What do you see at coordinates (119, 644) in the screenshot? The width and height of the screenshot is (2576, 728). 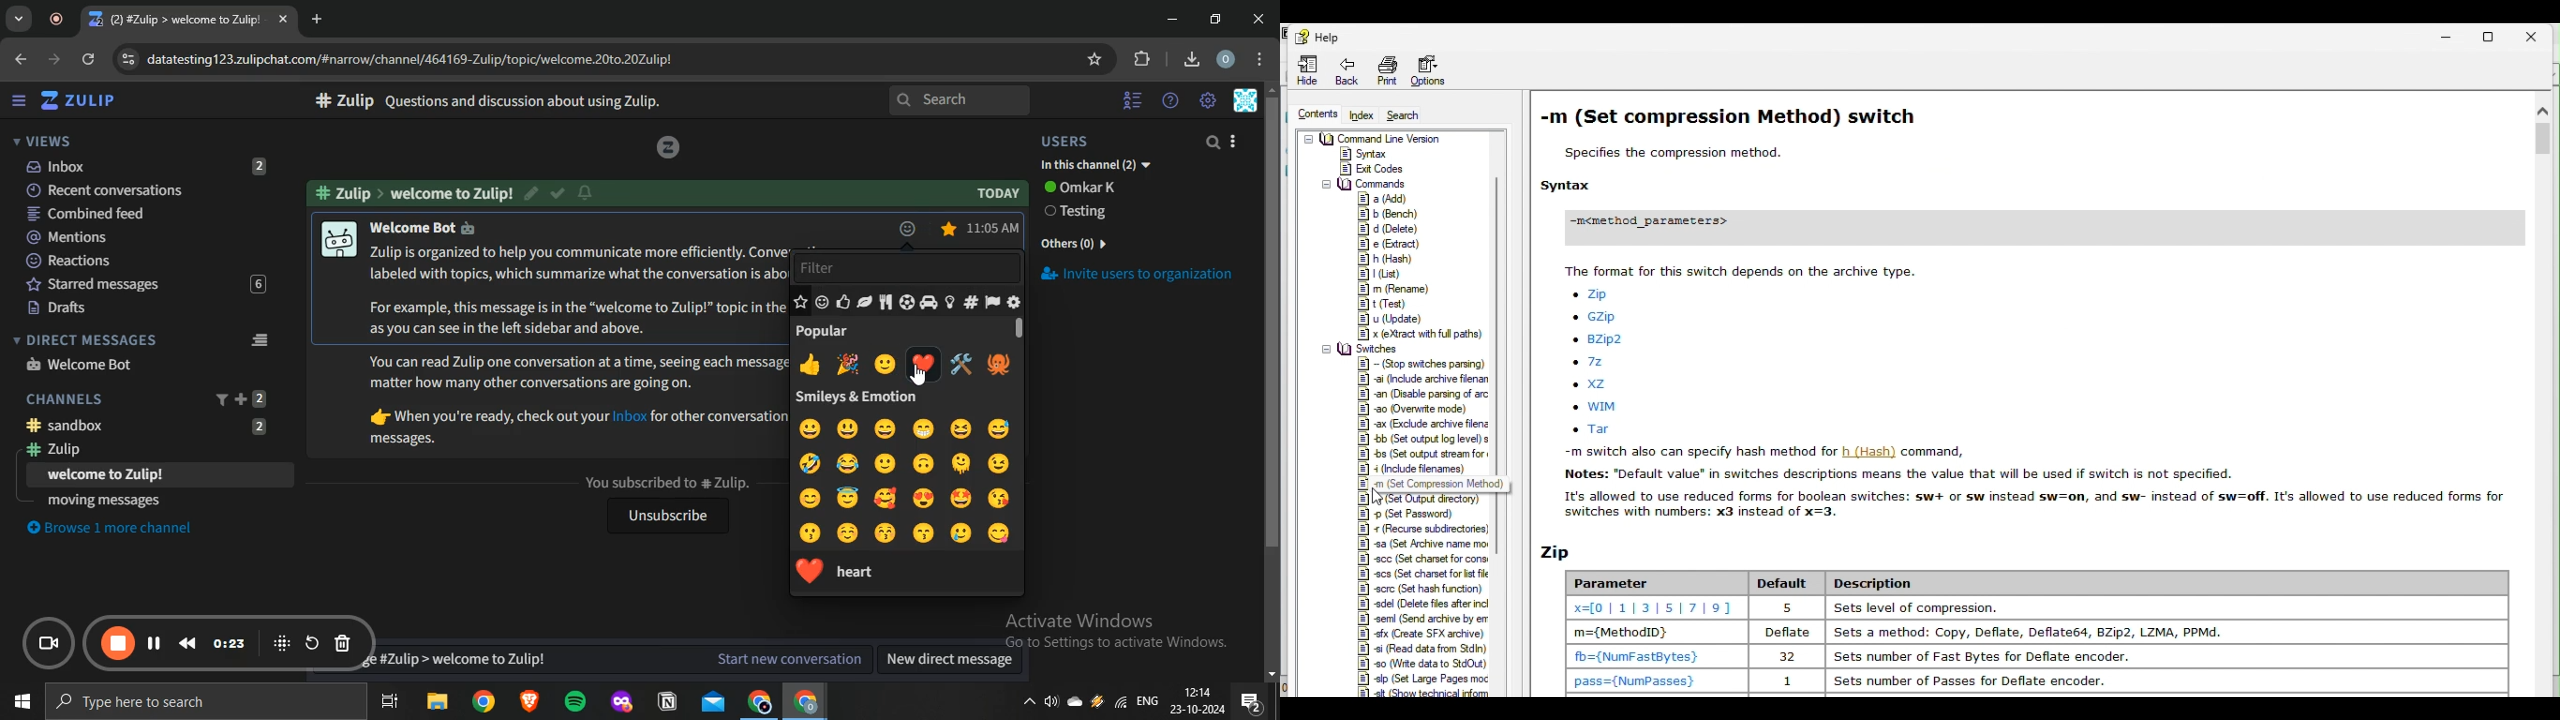 I see `pause recording` at bounding box center [119, 644].